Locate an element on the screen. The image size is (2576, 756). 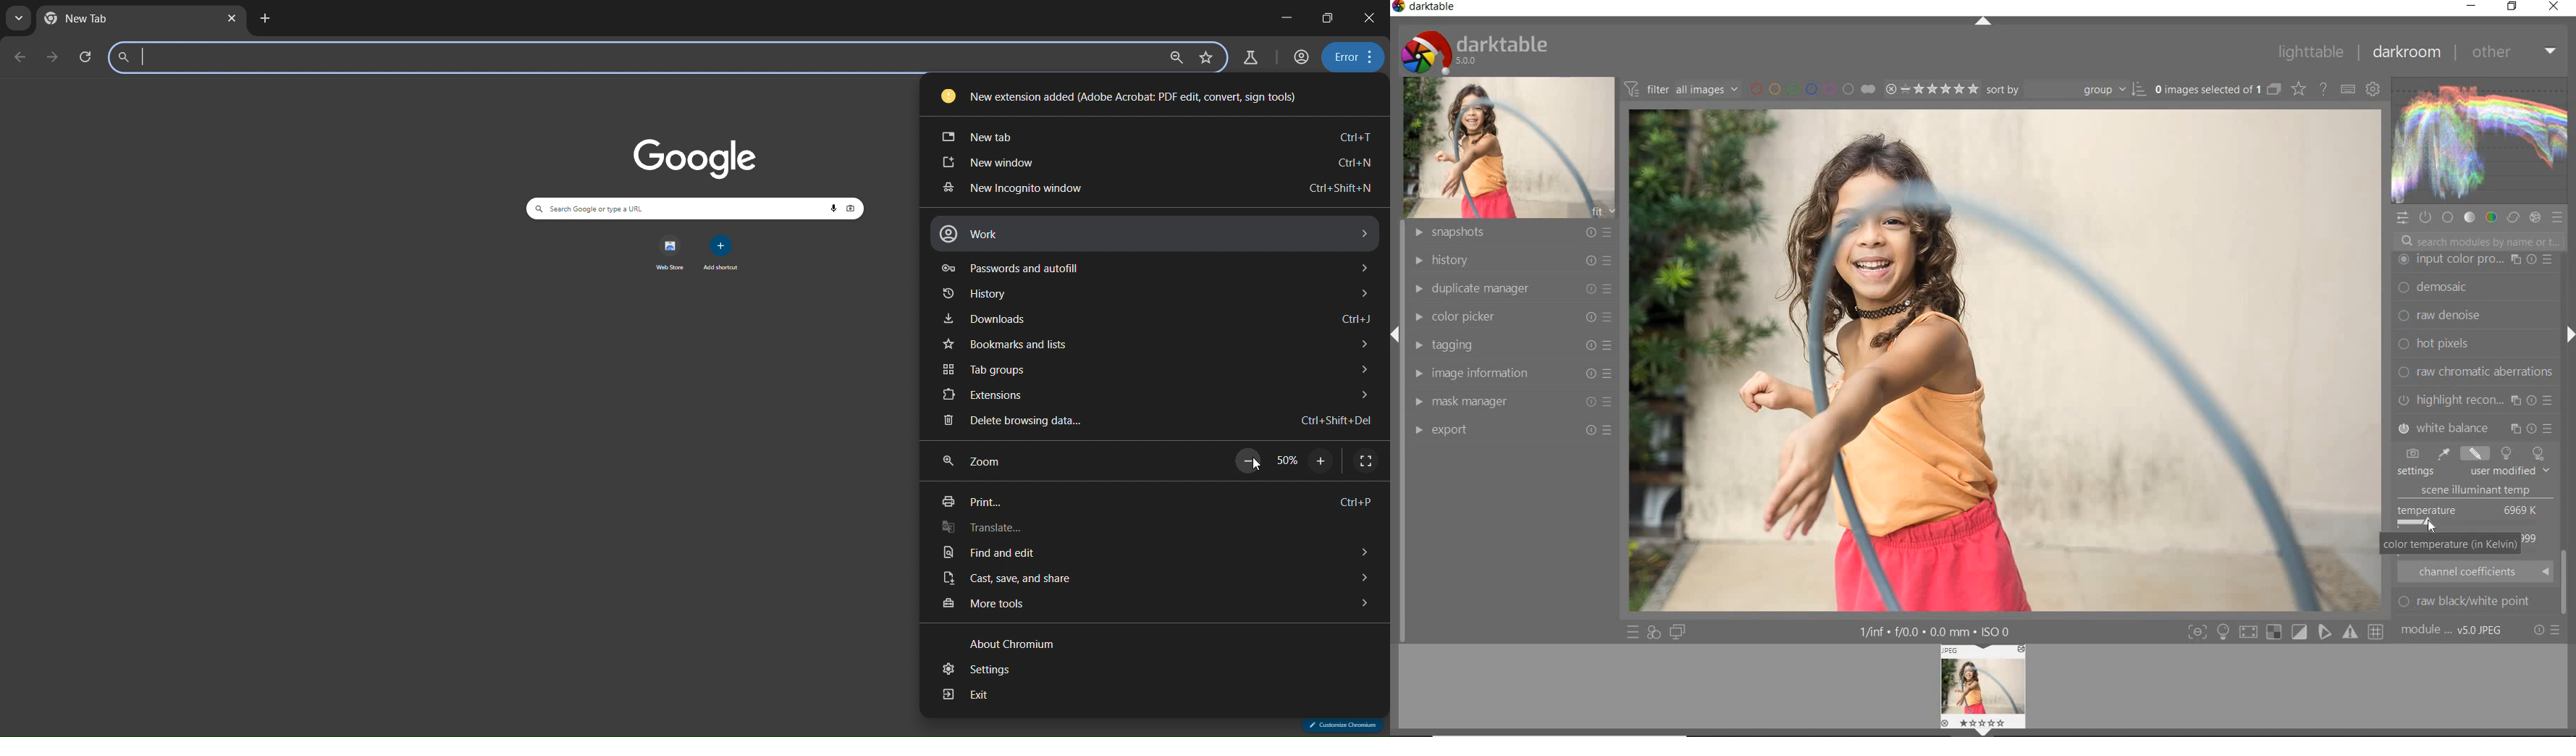
quick access to preset is located at coordinates (1633, 631).